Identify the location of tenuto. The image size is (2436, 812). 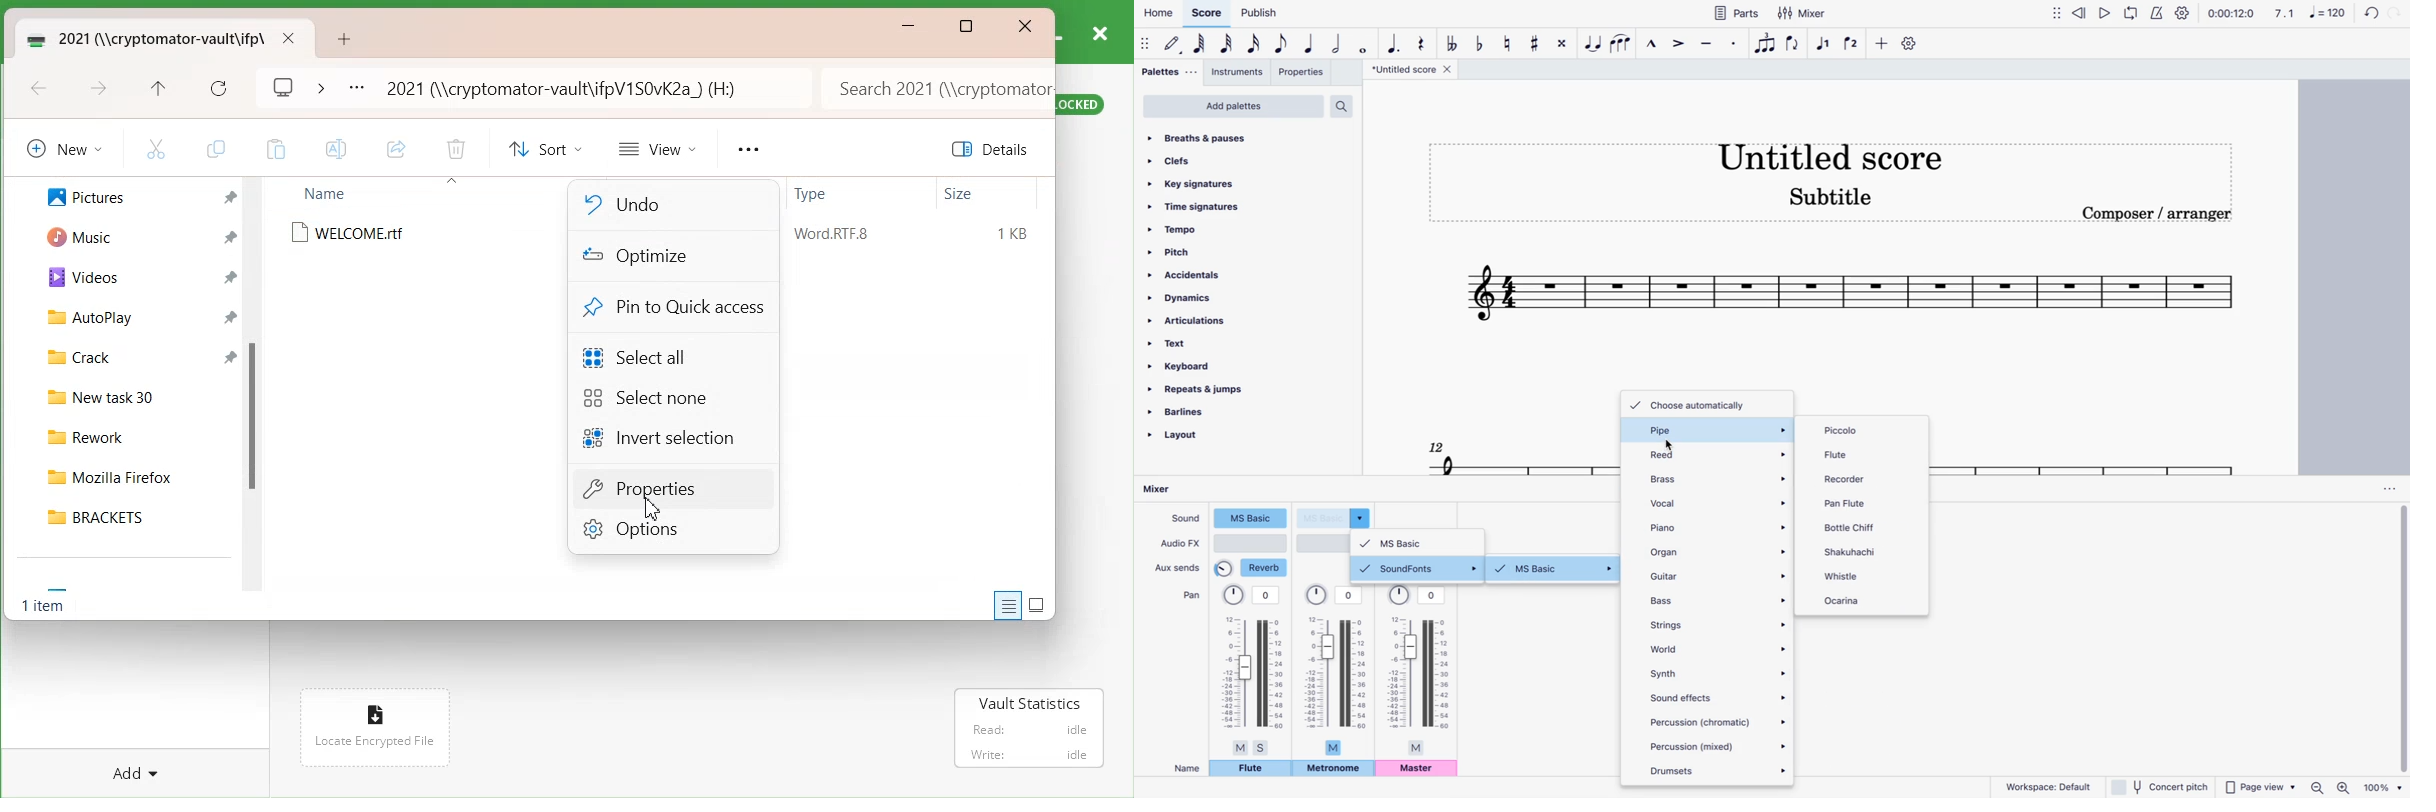
(1705, 44).